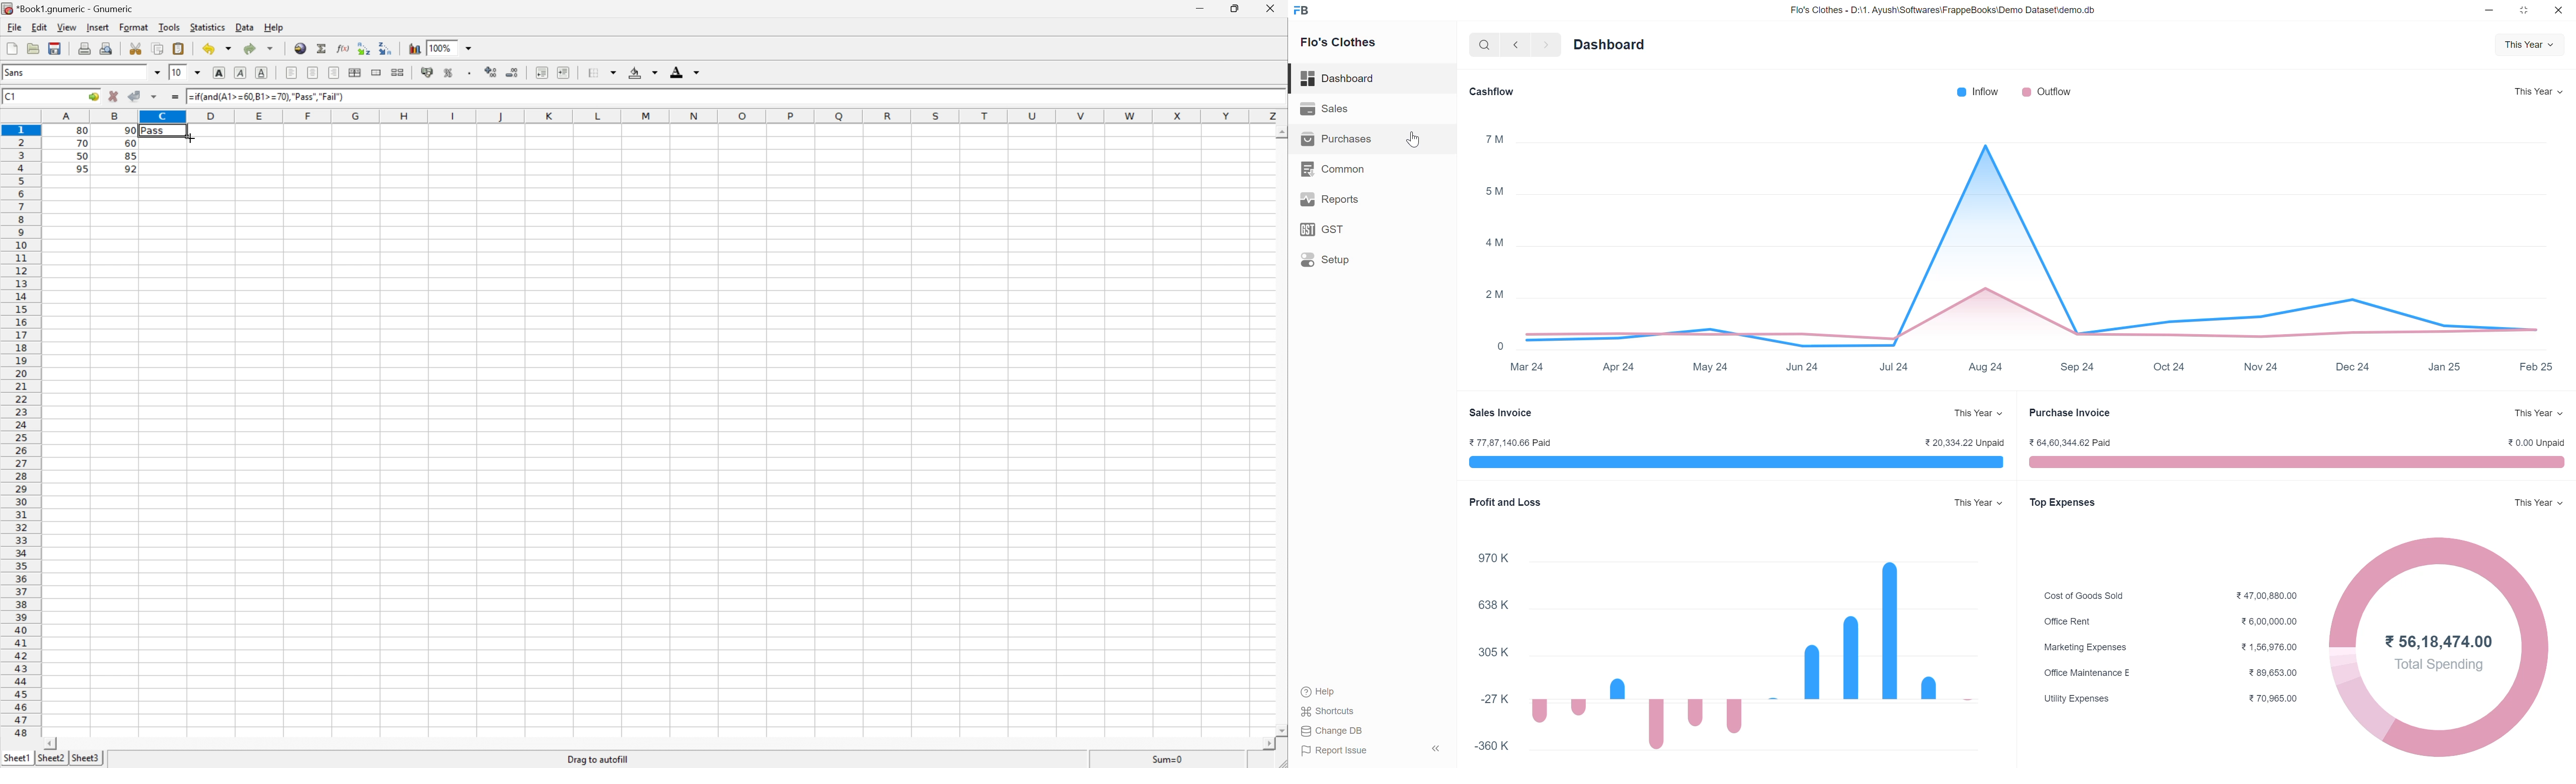 The image size is (2576, 784). What do you see at coordinates (2273, 672) in the screenshot?
I see `89,653.00` at bounding box center [2273, 672].